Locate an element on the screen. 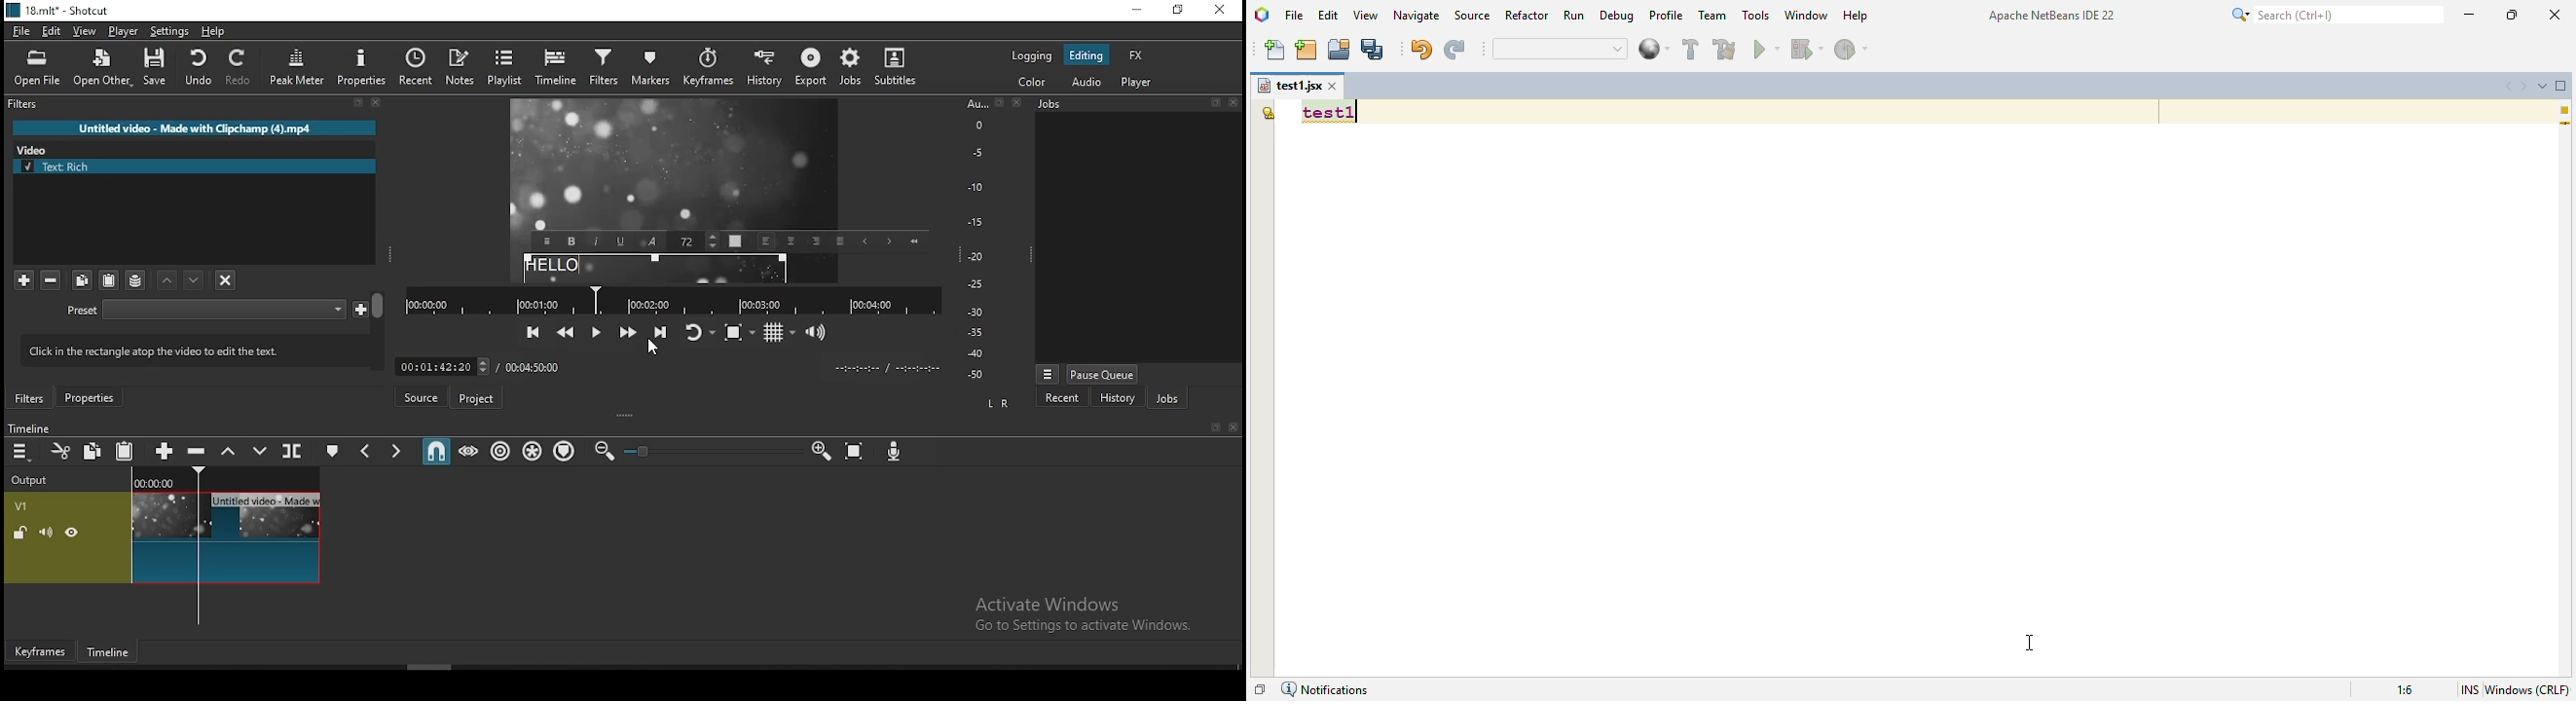  show volume control is located at coordinates (817, 331).